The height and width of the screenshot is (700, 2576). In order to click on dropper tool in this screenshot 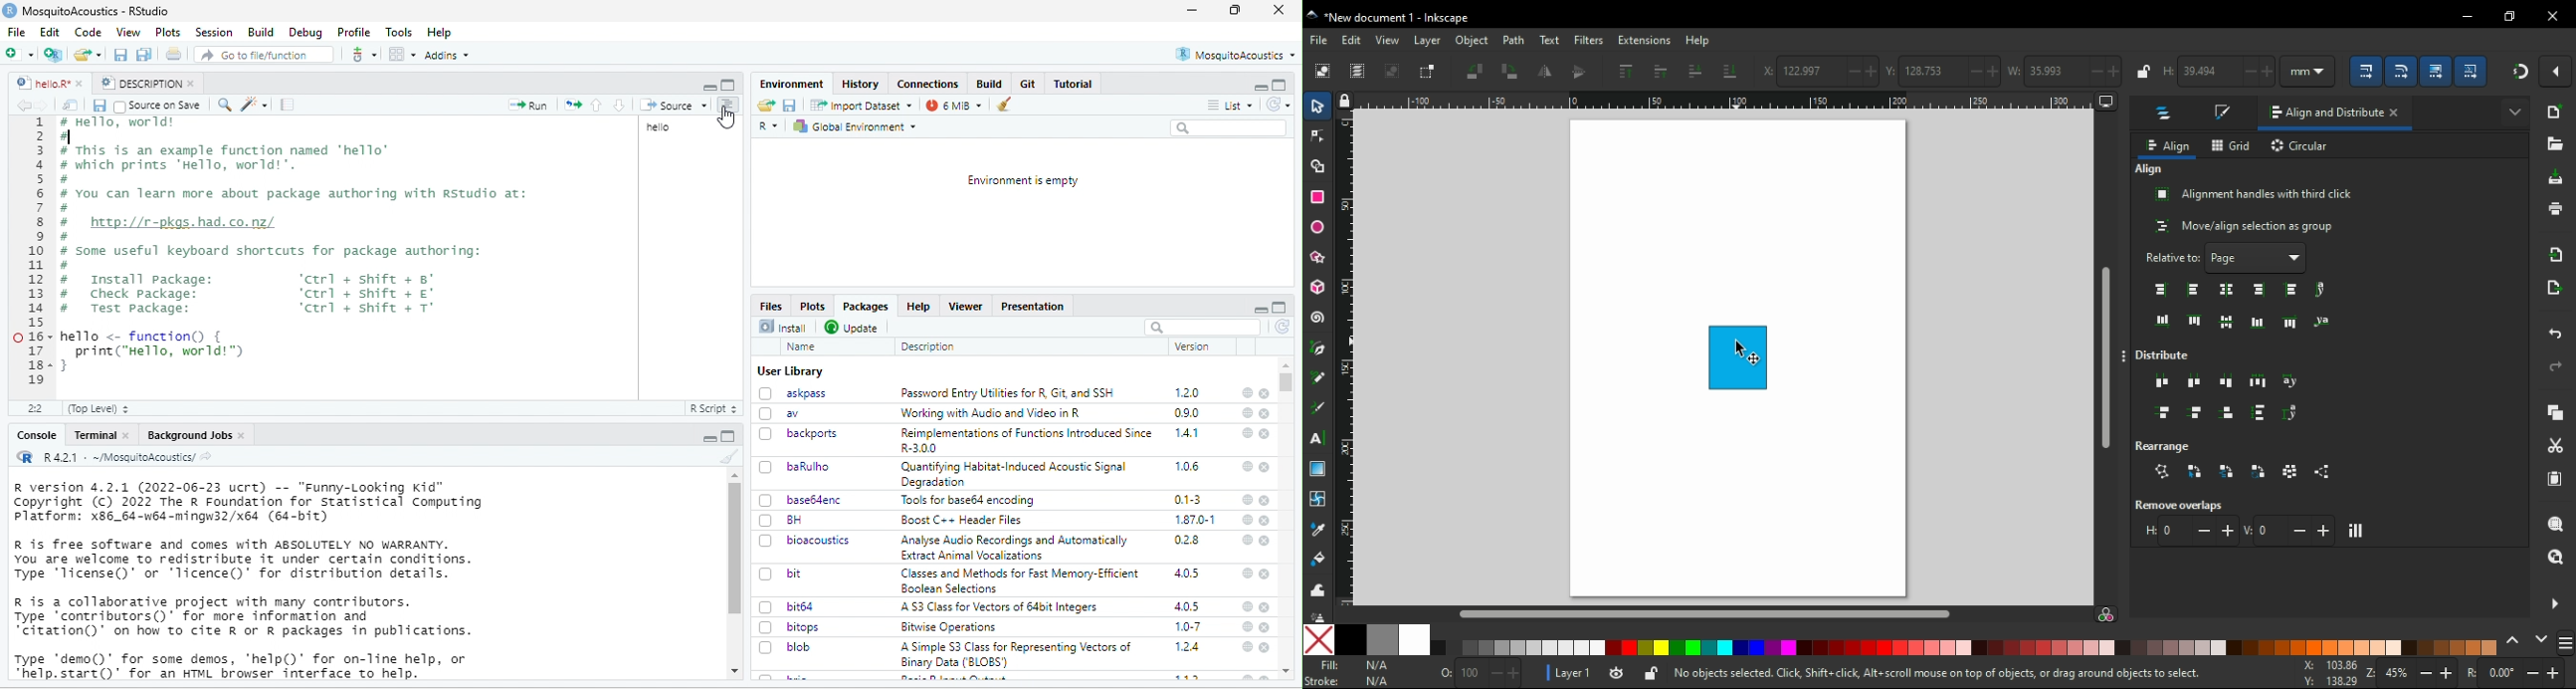, I will do `click(1318, 529)`.